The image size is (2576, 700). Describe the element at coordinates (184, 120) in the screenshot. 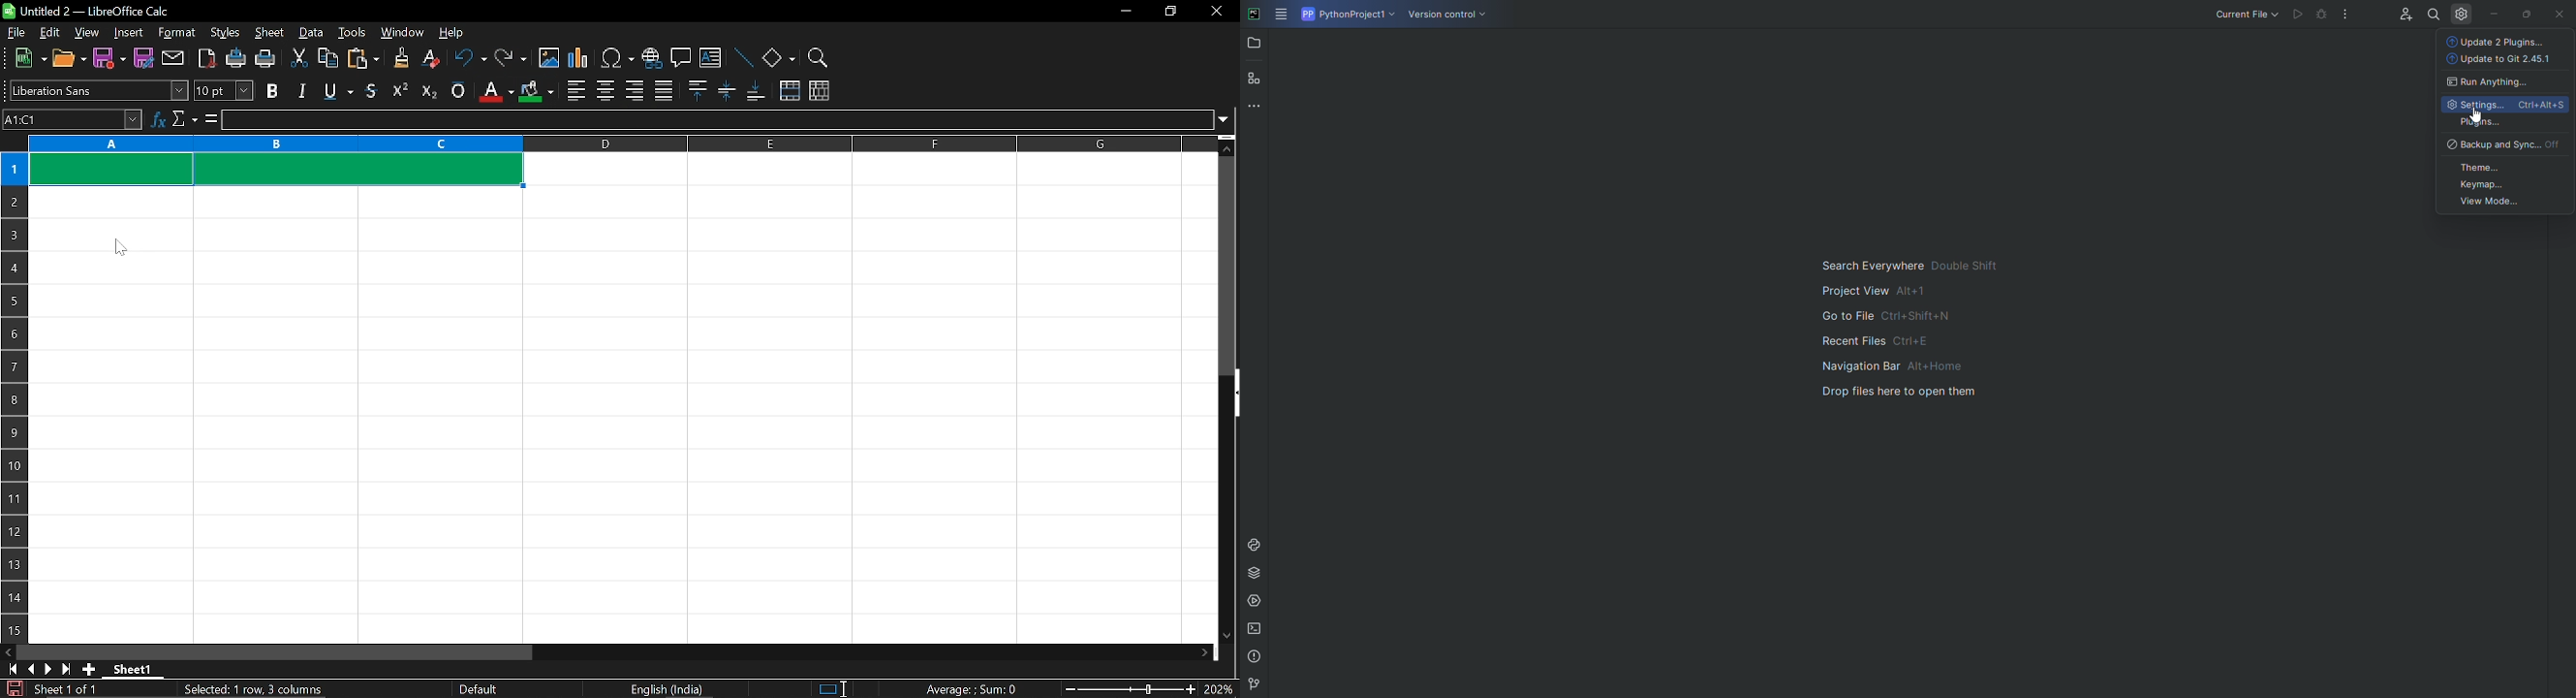

I see `select function` at that location.